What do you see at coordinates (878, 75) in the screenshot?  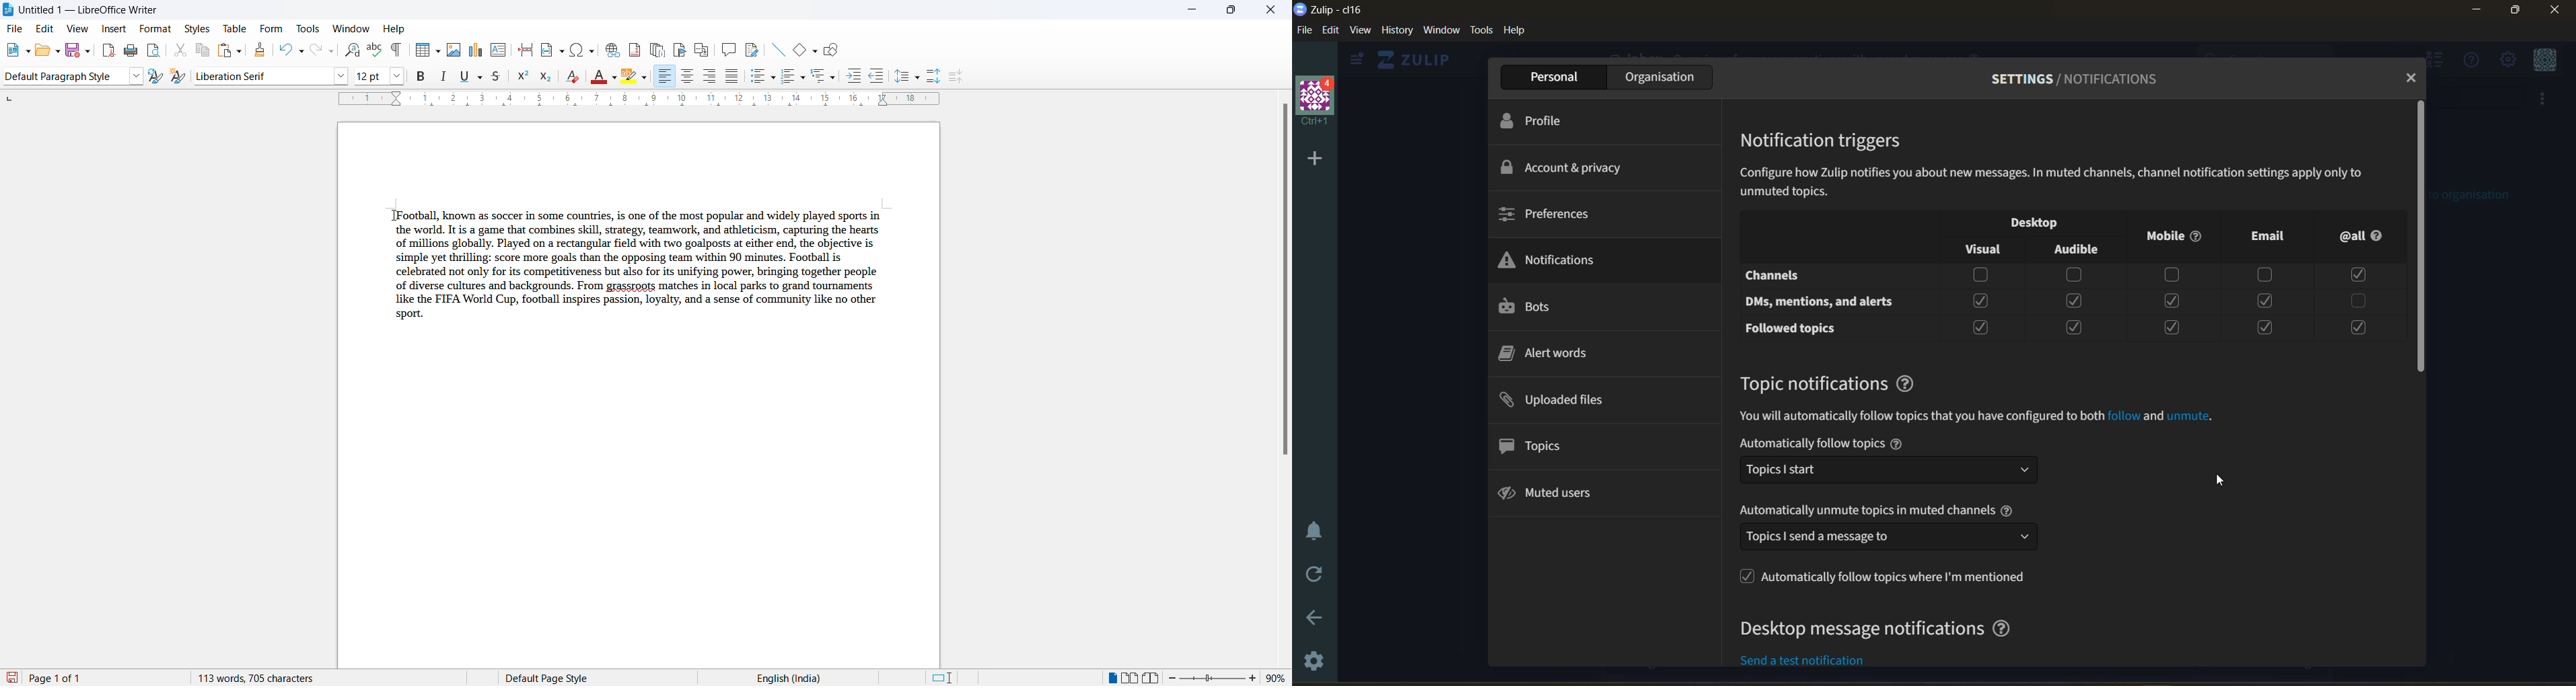 I see `decrease indent ` at bounding box center [878, 75].